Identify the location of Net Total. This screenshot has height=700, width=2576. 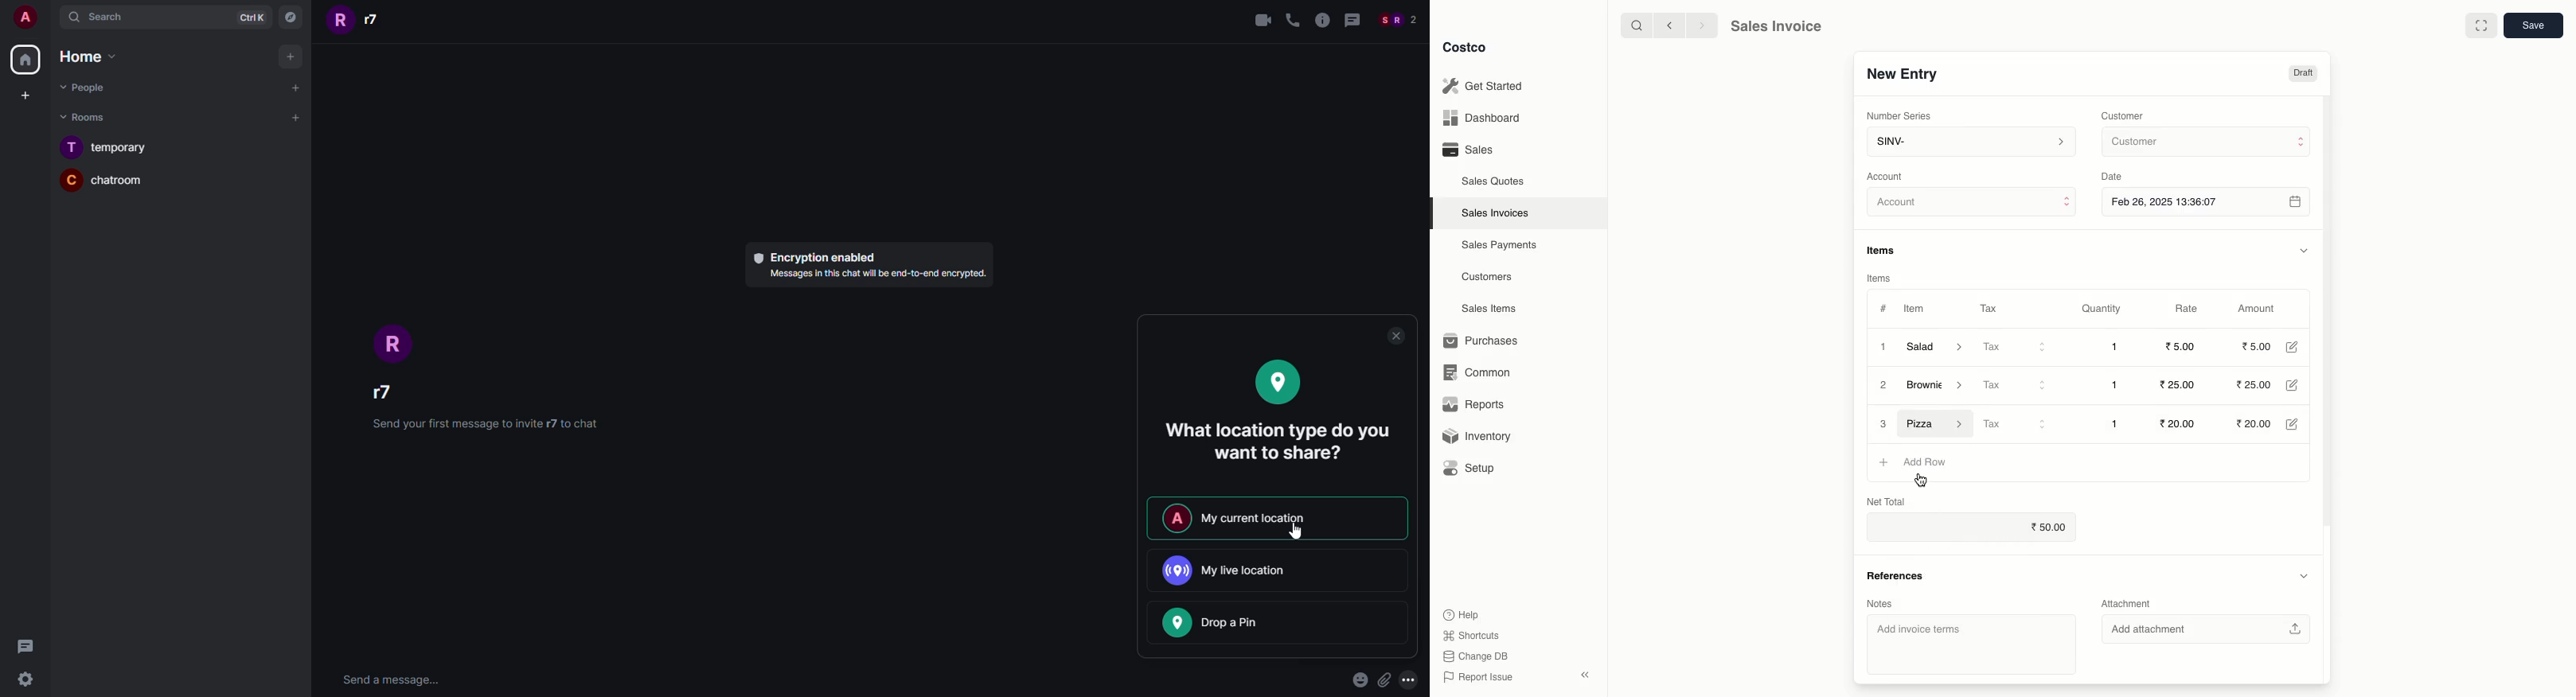
(1882, 501).